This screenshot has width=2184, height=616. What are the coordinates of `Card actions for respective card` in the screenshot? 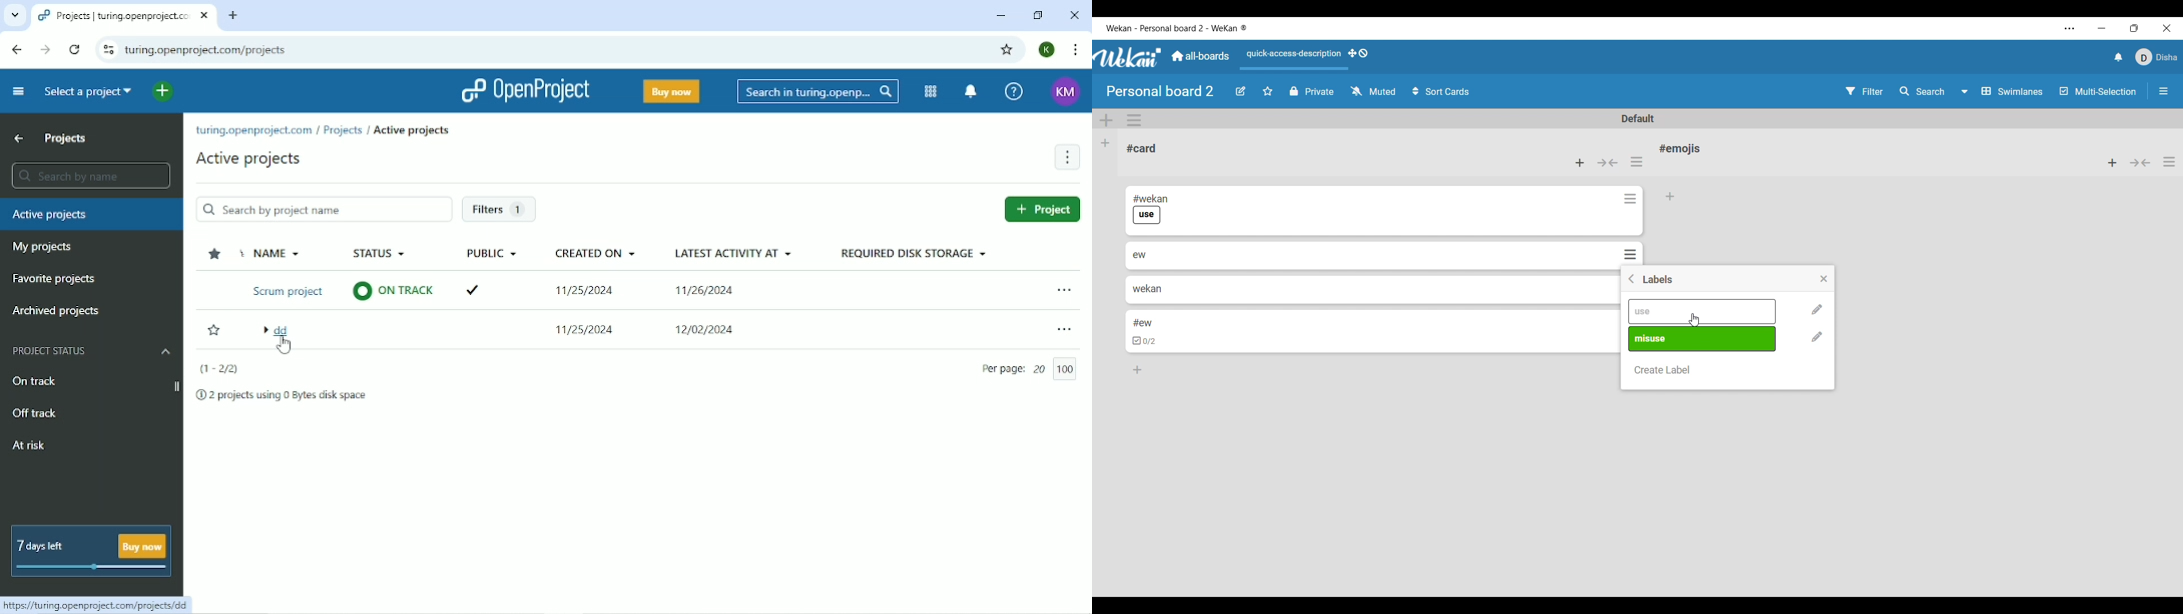 It's located at (1630, 255).